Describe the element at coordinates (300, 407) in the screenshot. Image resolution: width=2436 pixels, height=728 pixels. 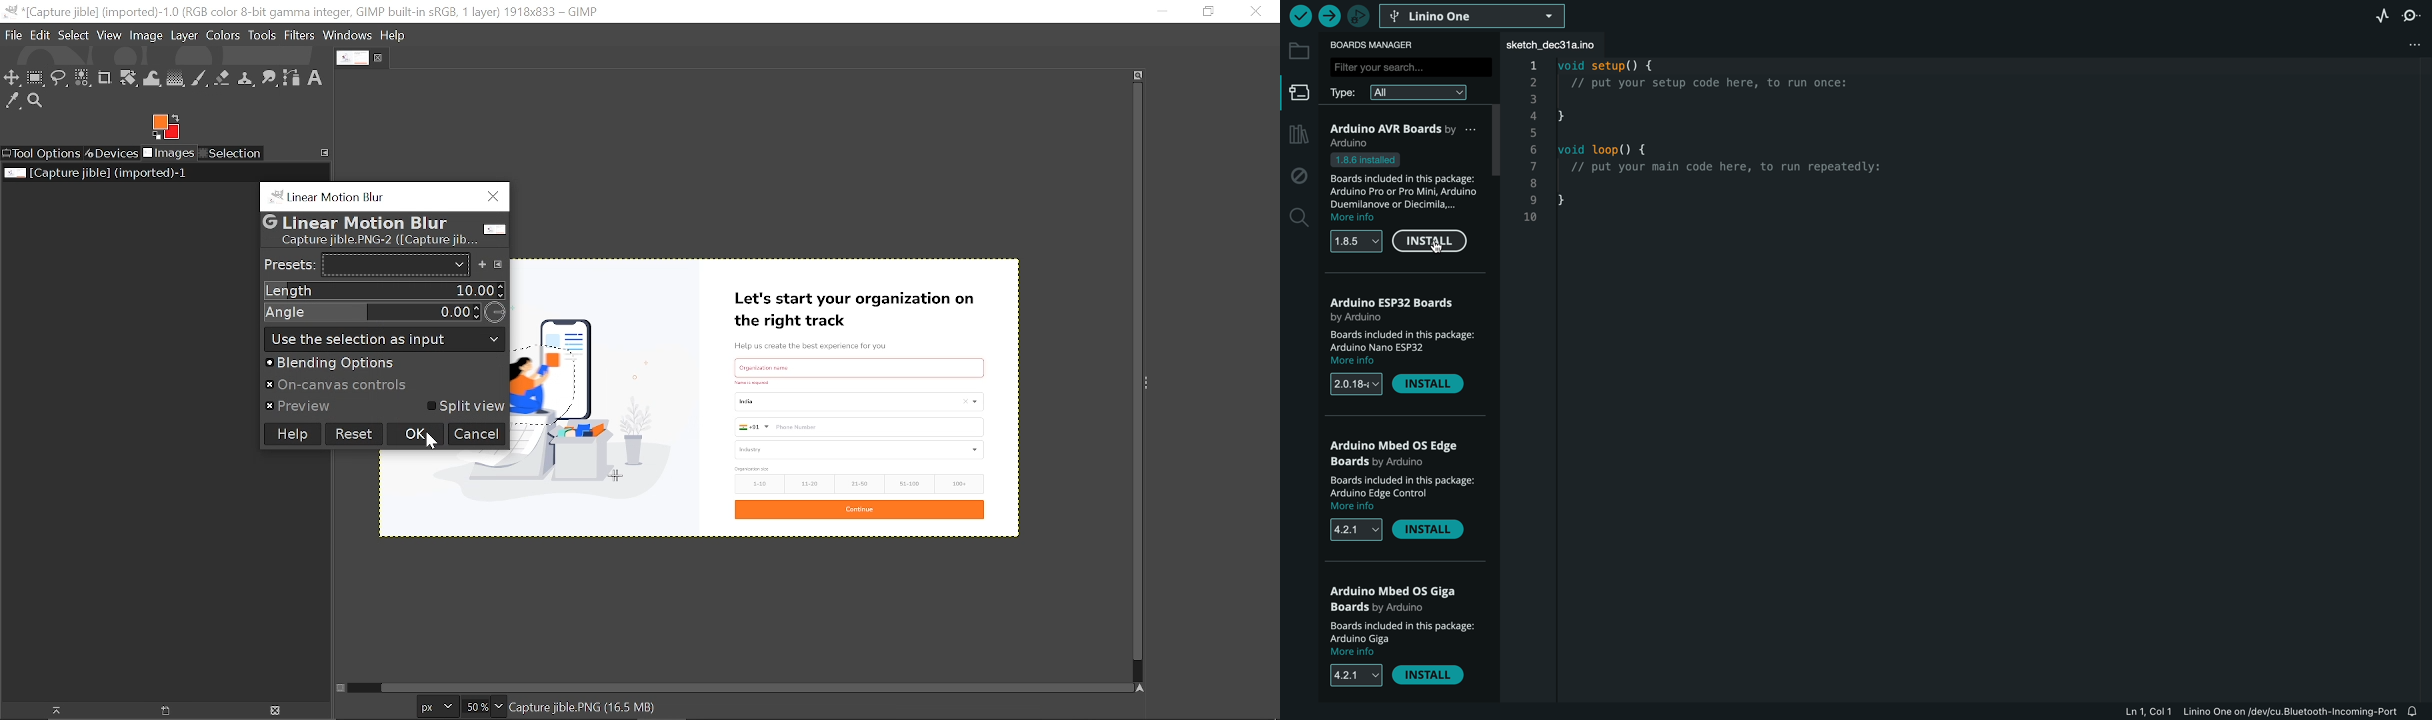
I see `« Preview` at that location.